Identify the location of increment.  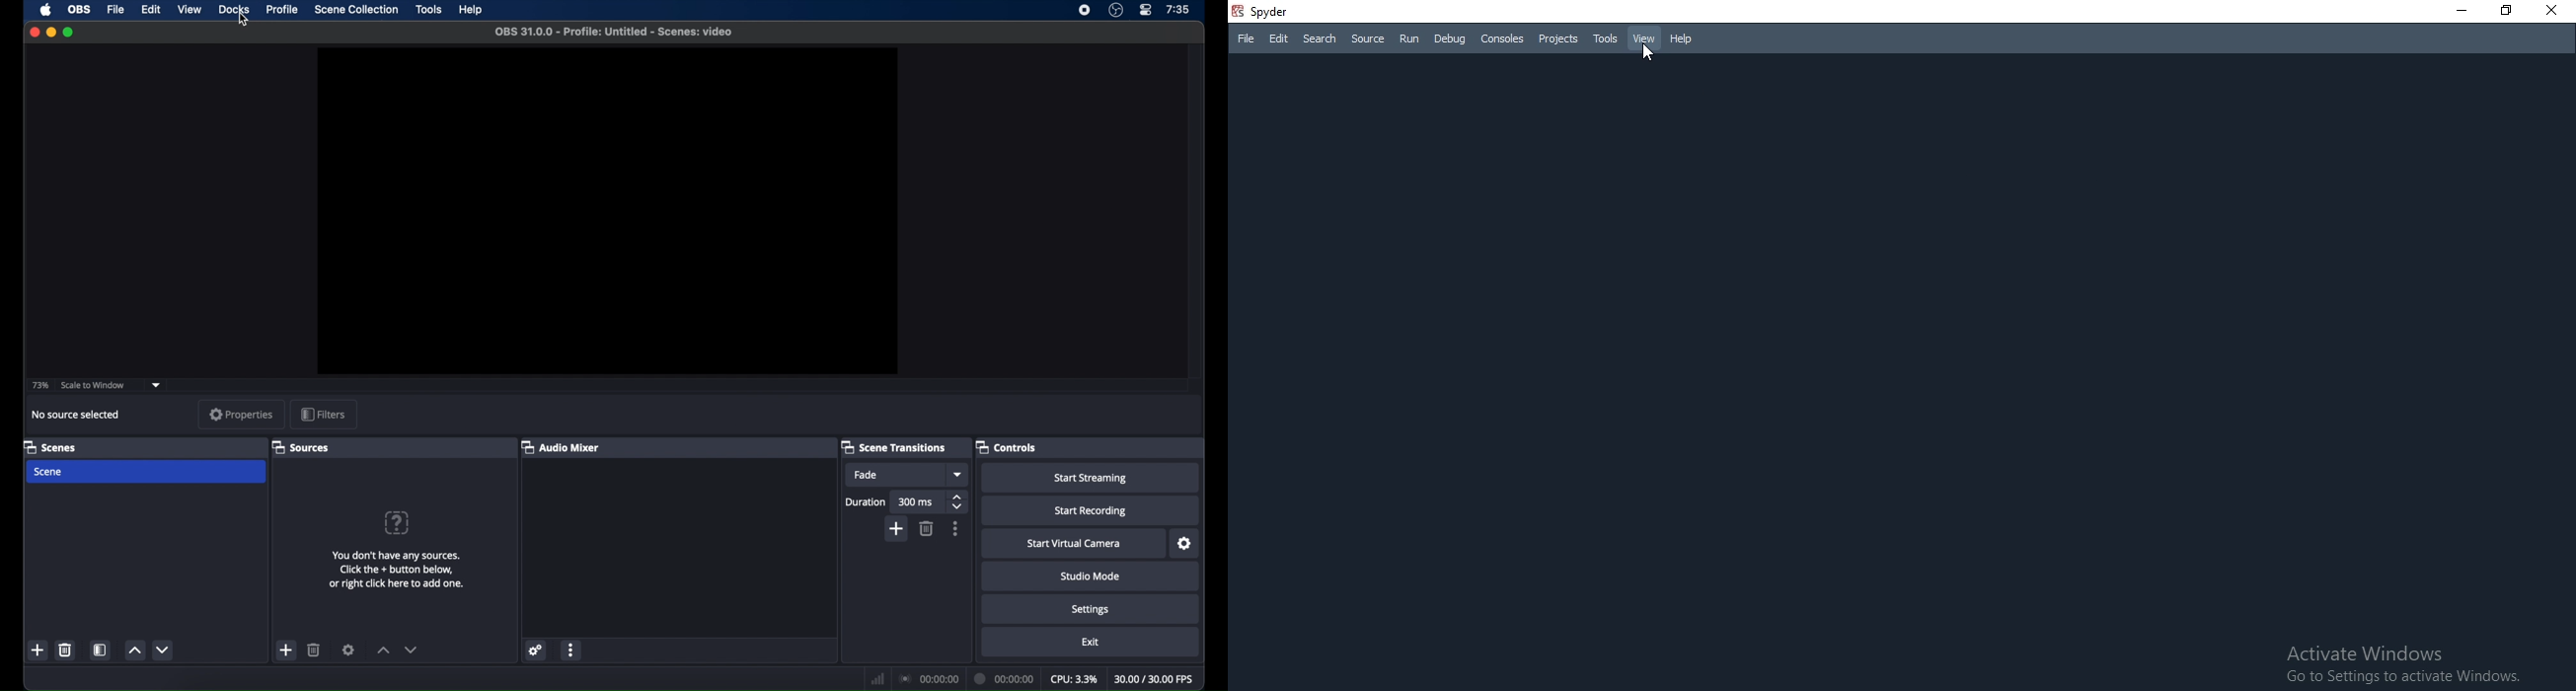
(381, 651).